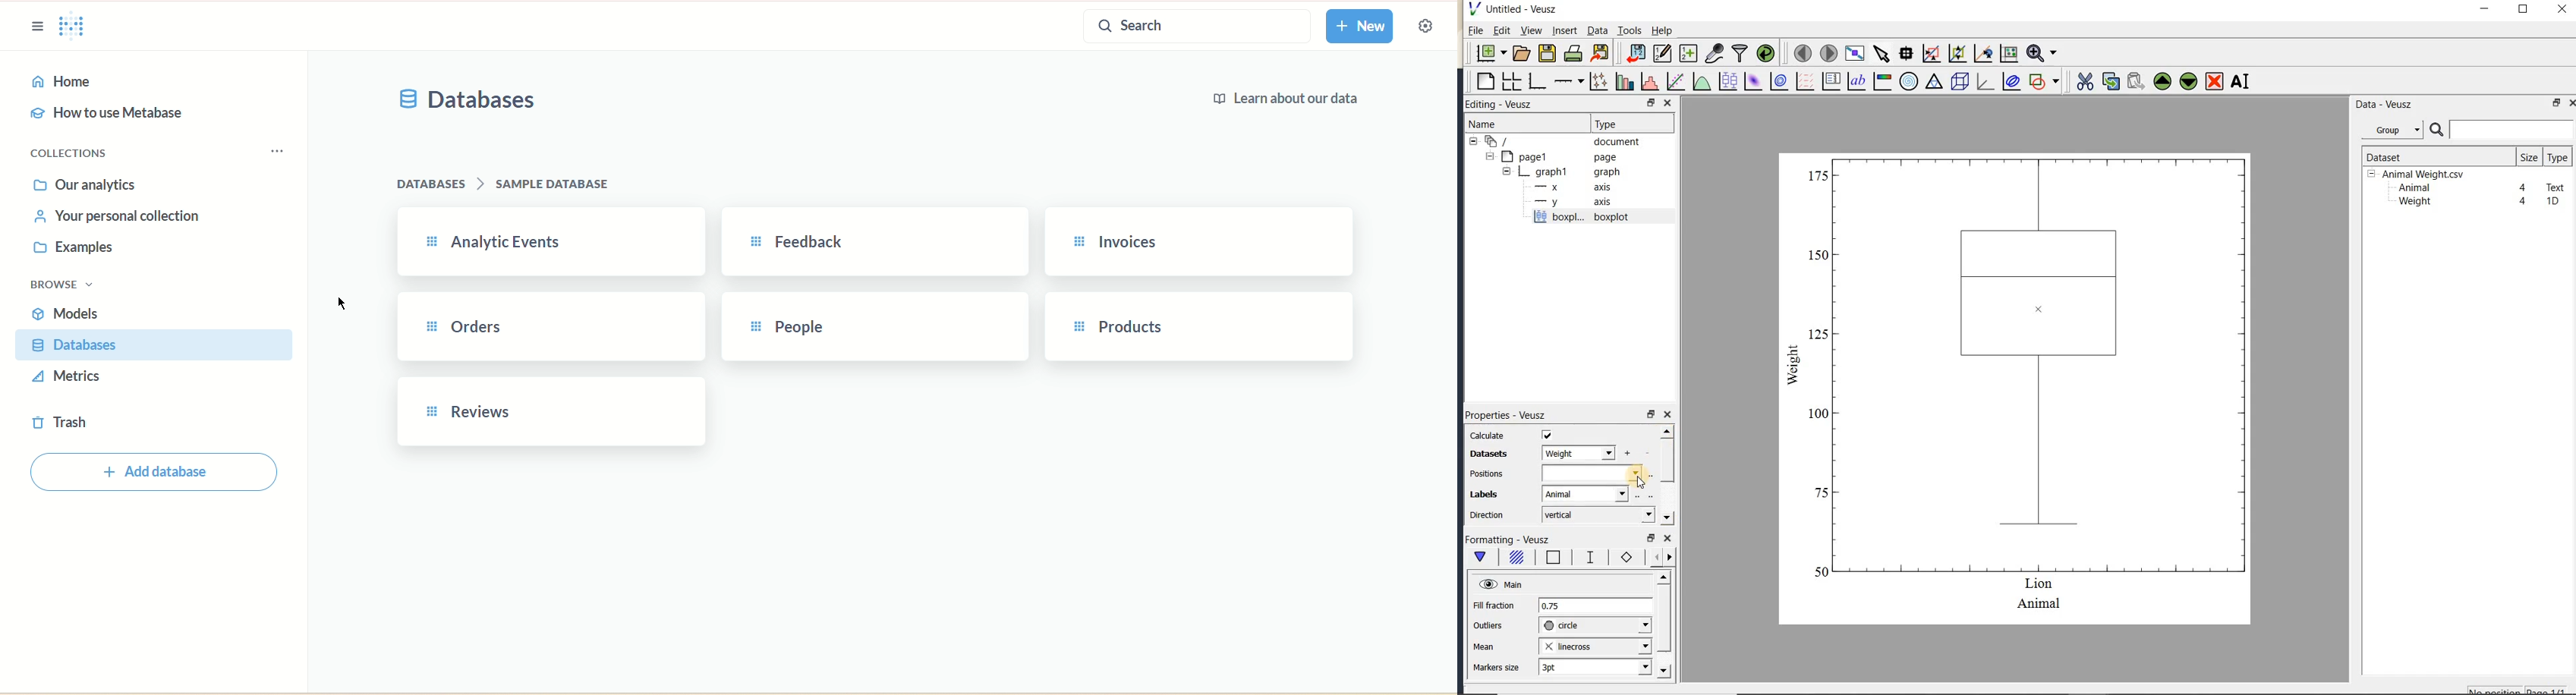 This screenshot has height=700, width=2576. What do you see at coordinates (1490, 455) in the screenshot?
I see `datasets` at bounding box center [1490, 455].